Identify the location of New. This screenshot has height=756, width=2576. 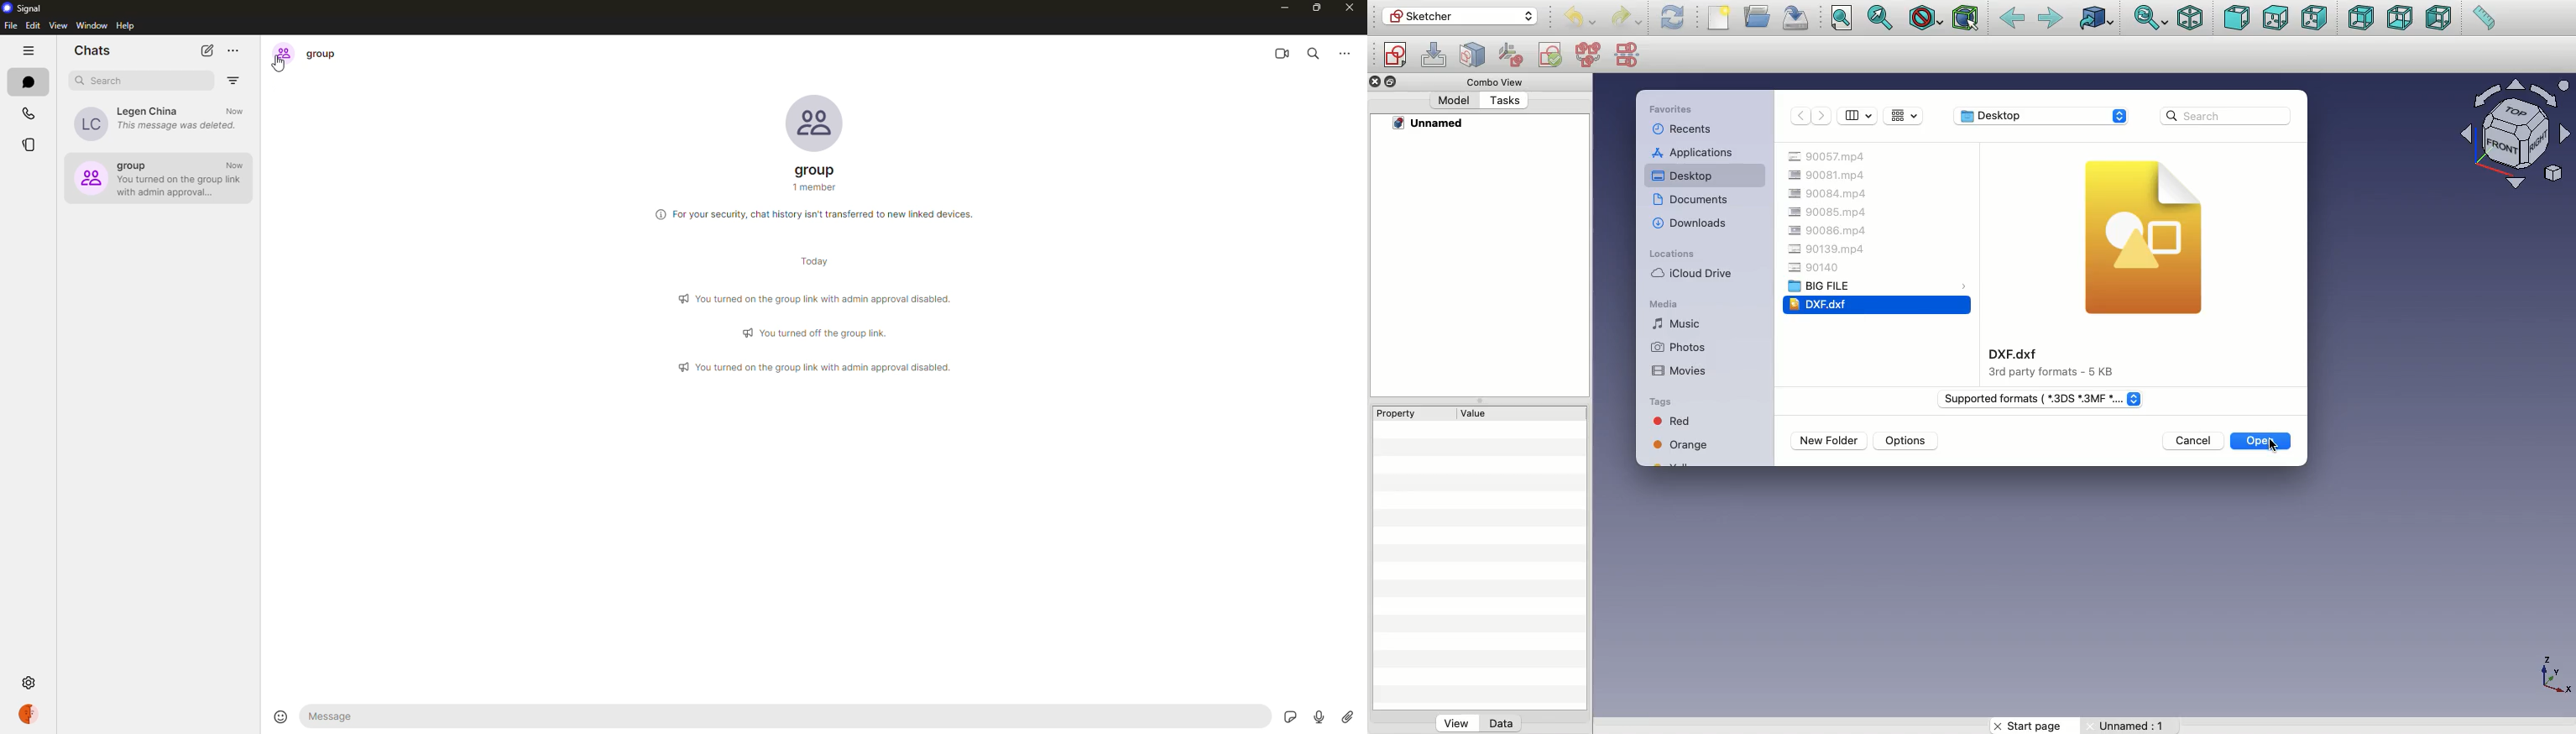
(1719, 17).